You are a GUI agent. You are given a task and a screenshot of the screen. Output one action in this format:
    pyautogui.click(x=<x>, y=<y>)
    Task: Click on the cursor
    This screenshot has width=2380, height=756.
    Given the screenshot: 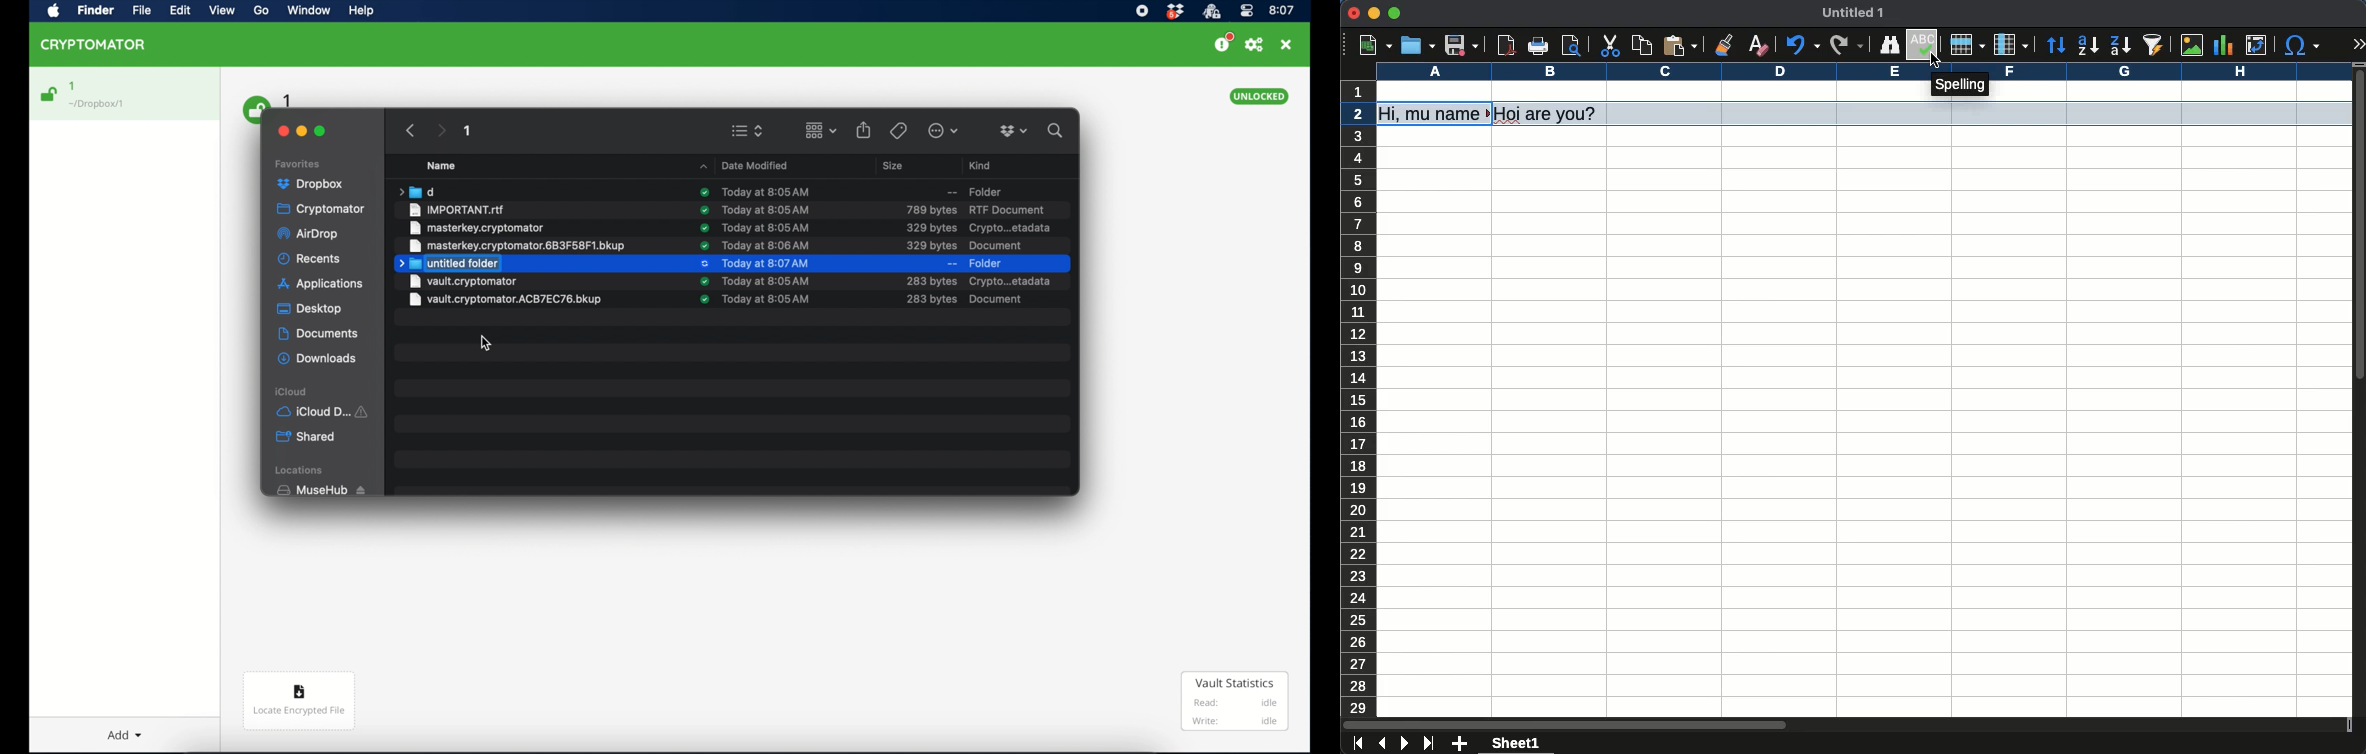 What is the action you would take?
    pyautogui.click(x=487, y=343)
    